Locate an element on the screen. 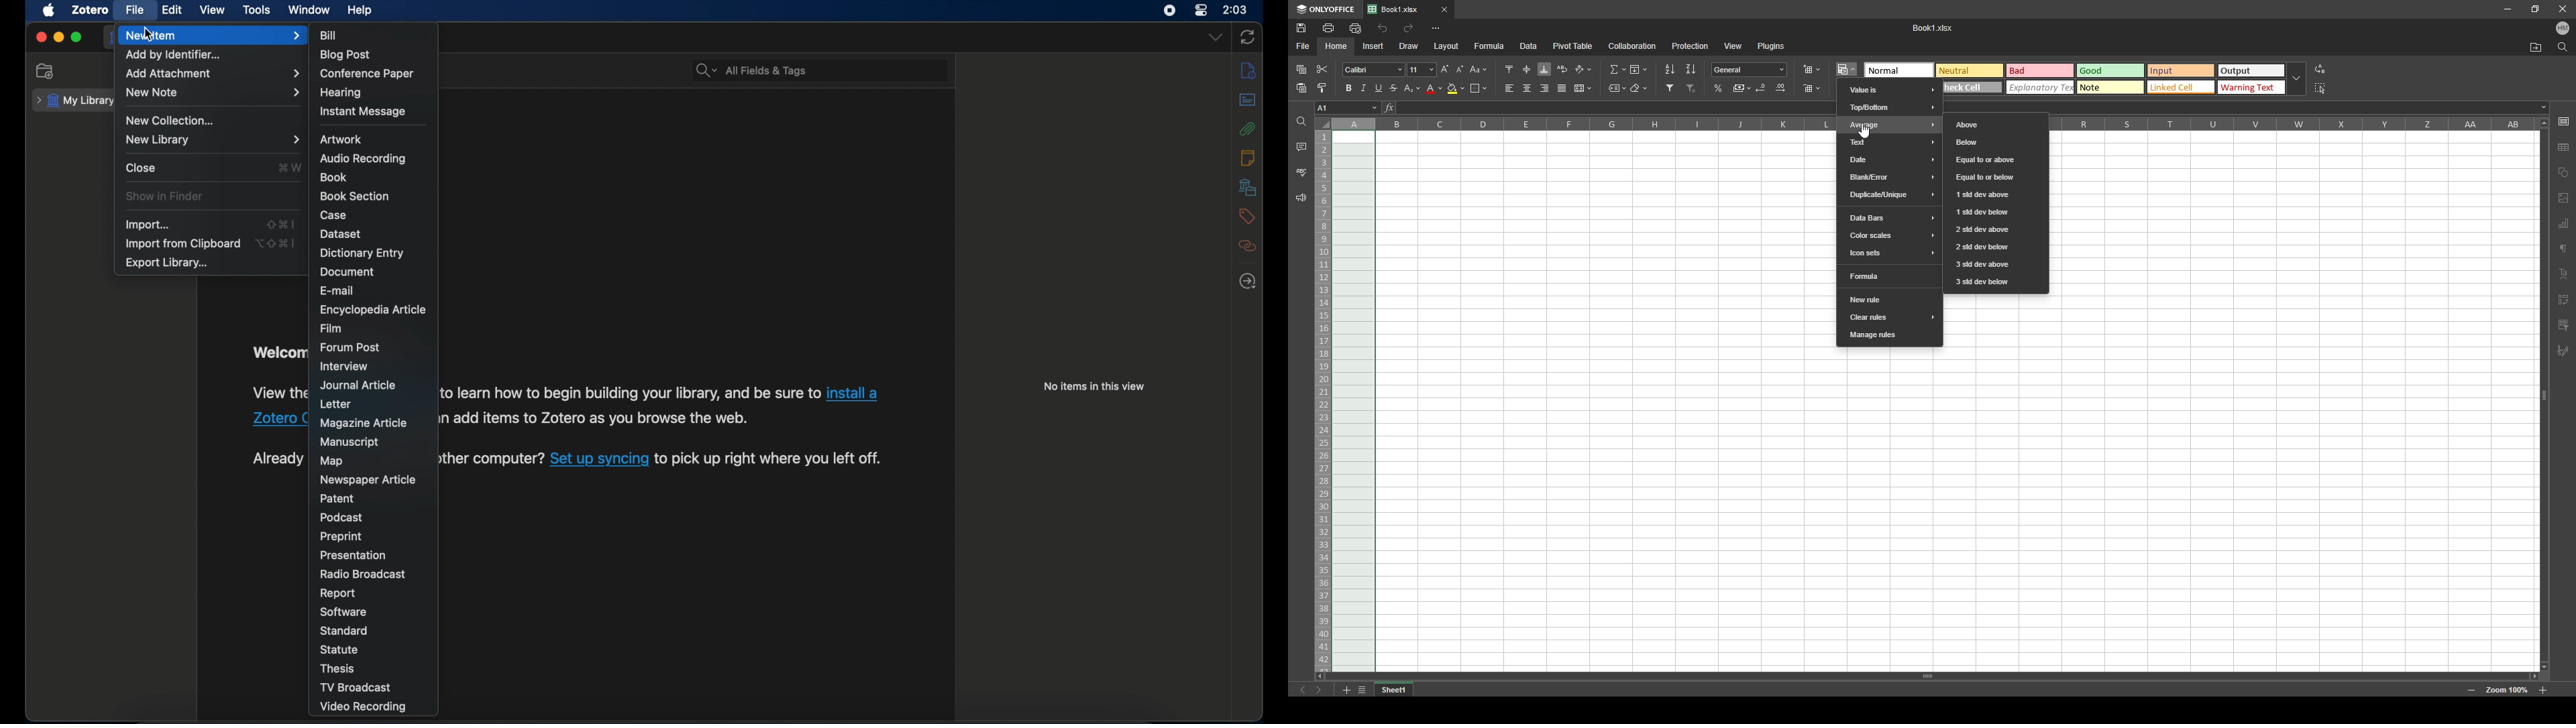  support is located at coordinates (1301, 198).